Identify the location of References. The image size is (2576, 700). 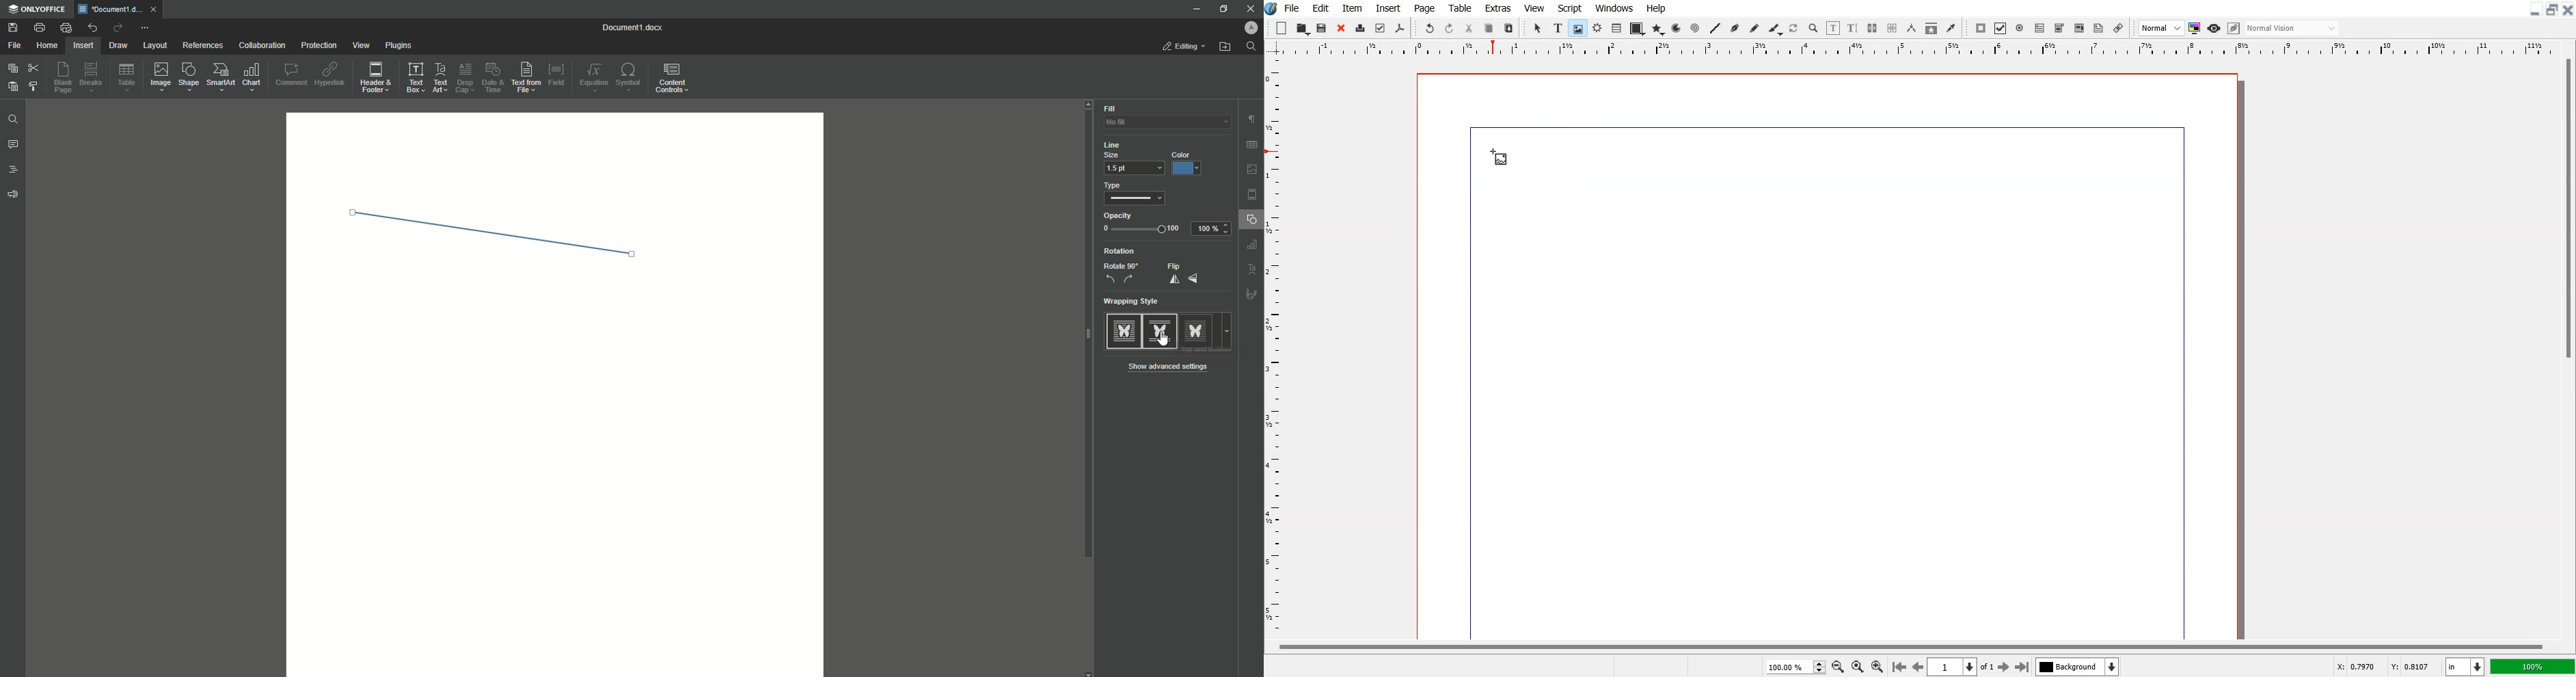
(202, 45).